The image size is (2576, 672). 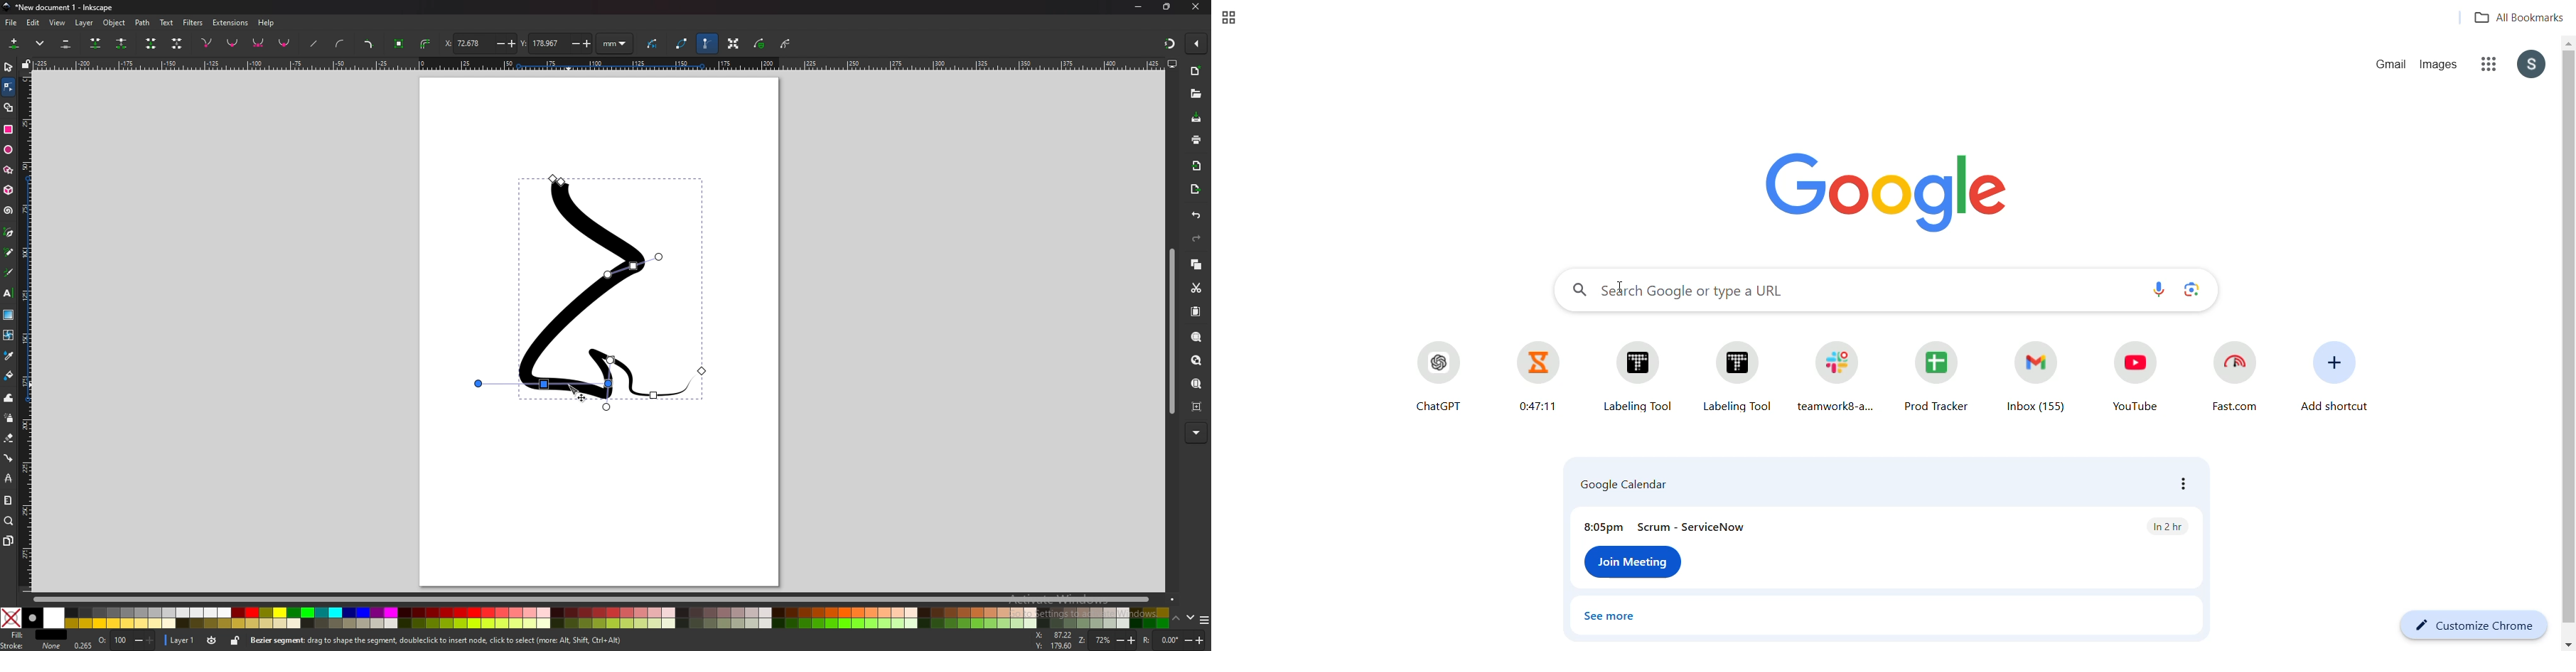 I want to click on insert new nodes, so click(x=15, y=44).